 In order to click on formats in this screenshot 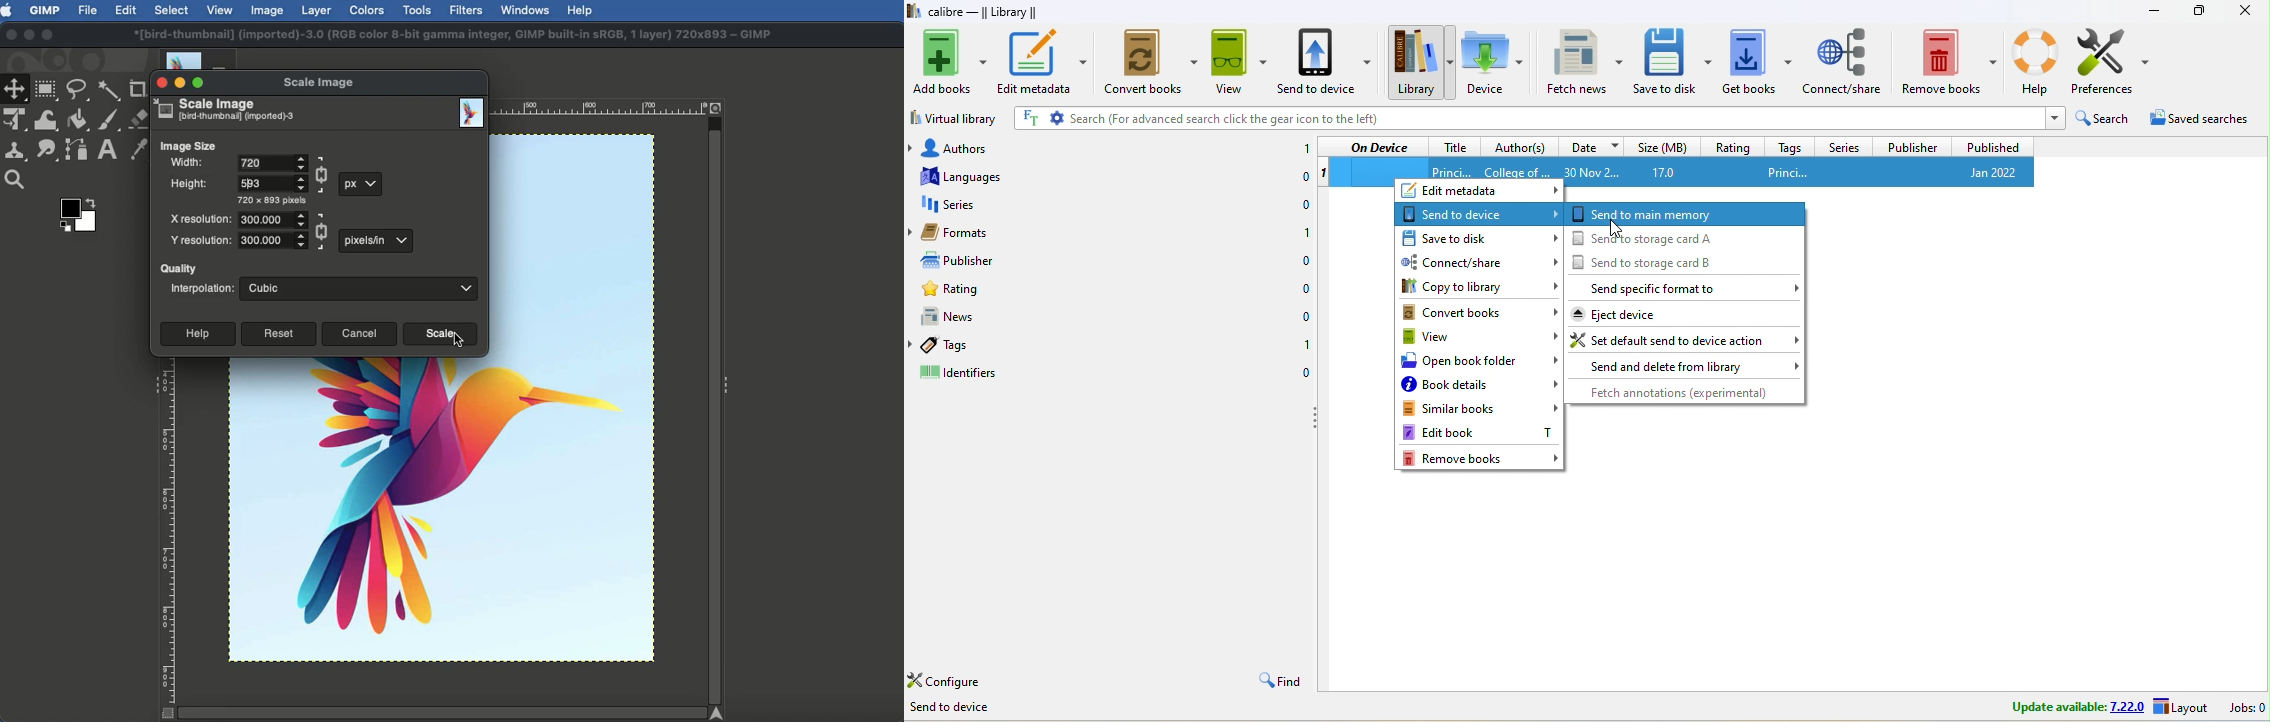, I will do `click(966, 232)`.